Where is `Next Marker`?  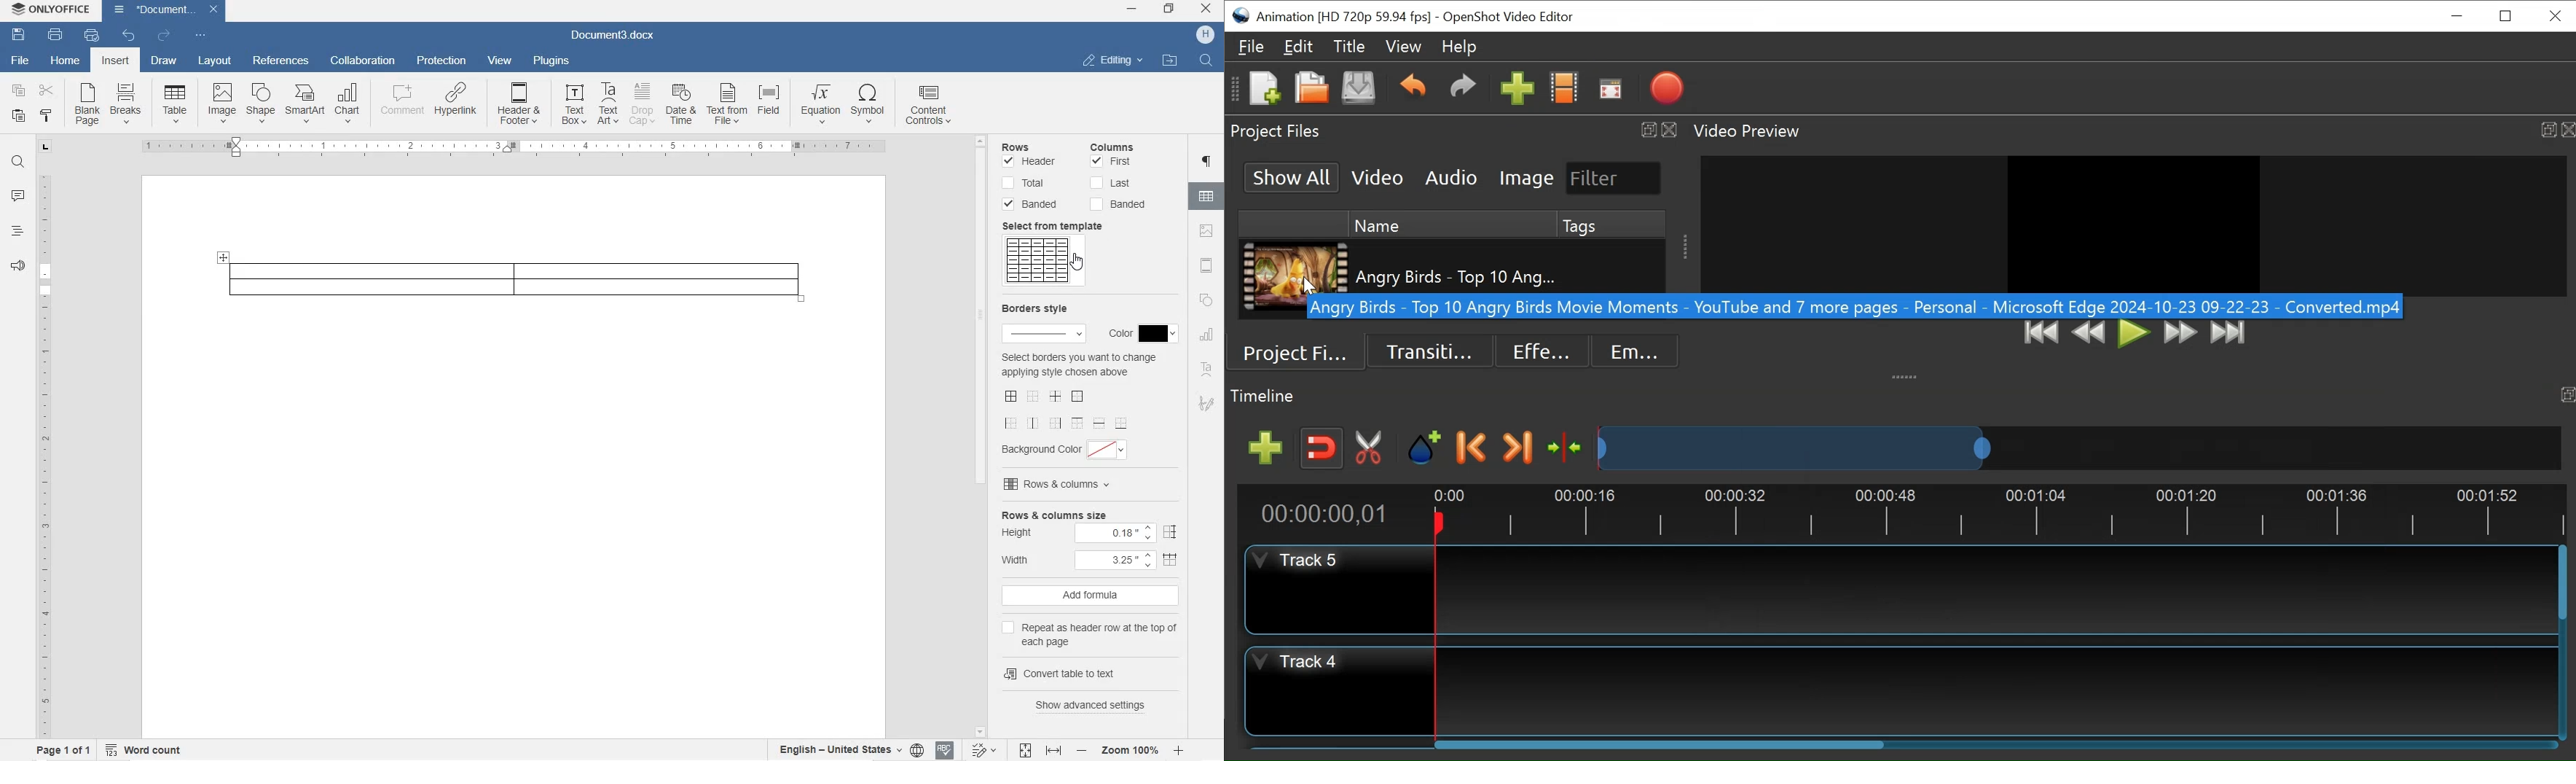 Next Marker is located at coordinates (1517, 447).